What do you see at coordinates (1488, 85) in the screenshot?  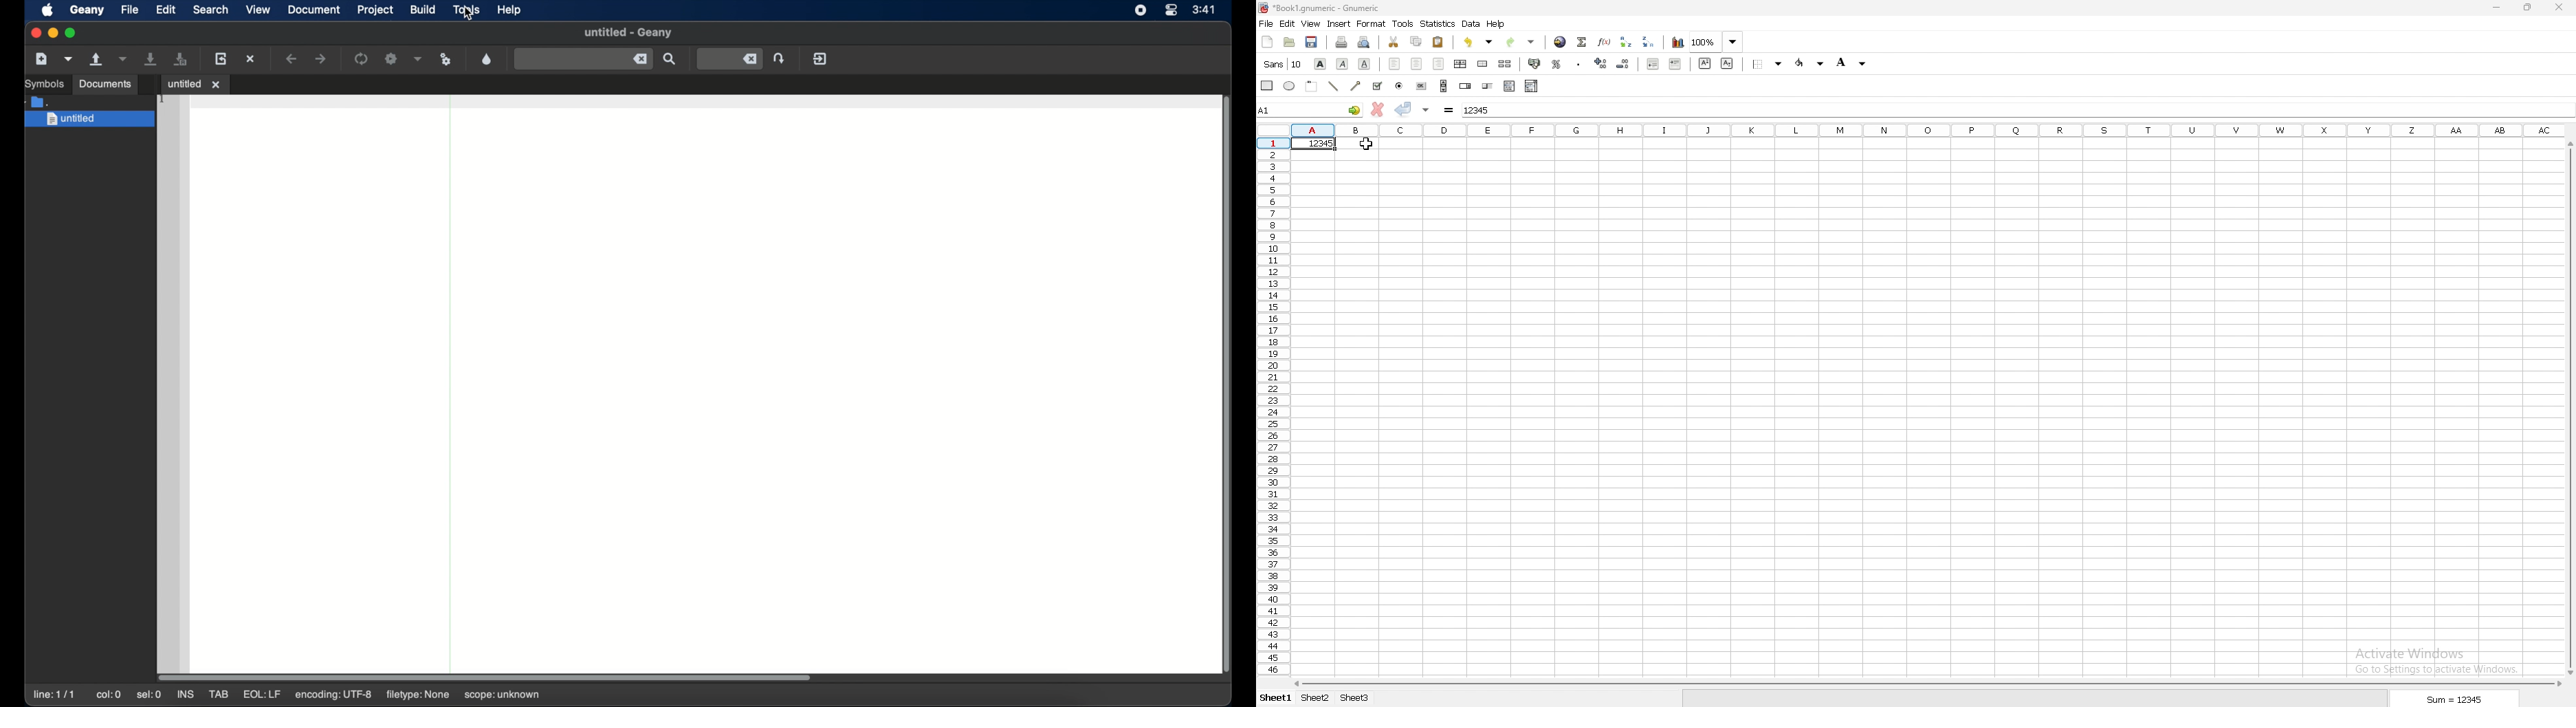 I see `slider` at bounding box center [1488, 85].